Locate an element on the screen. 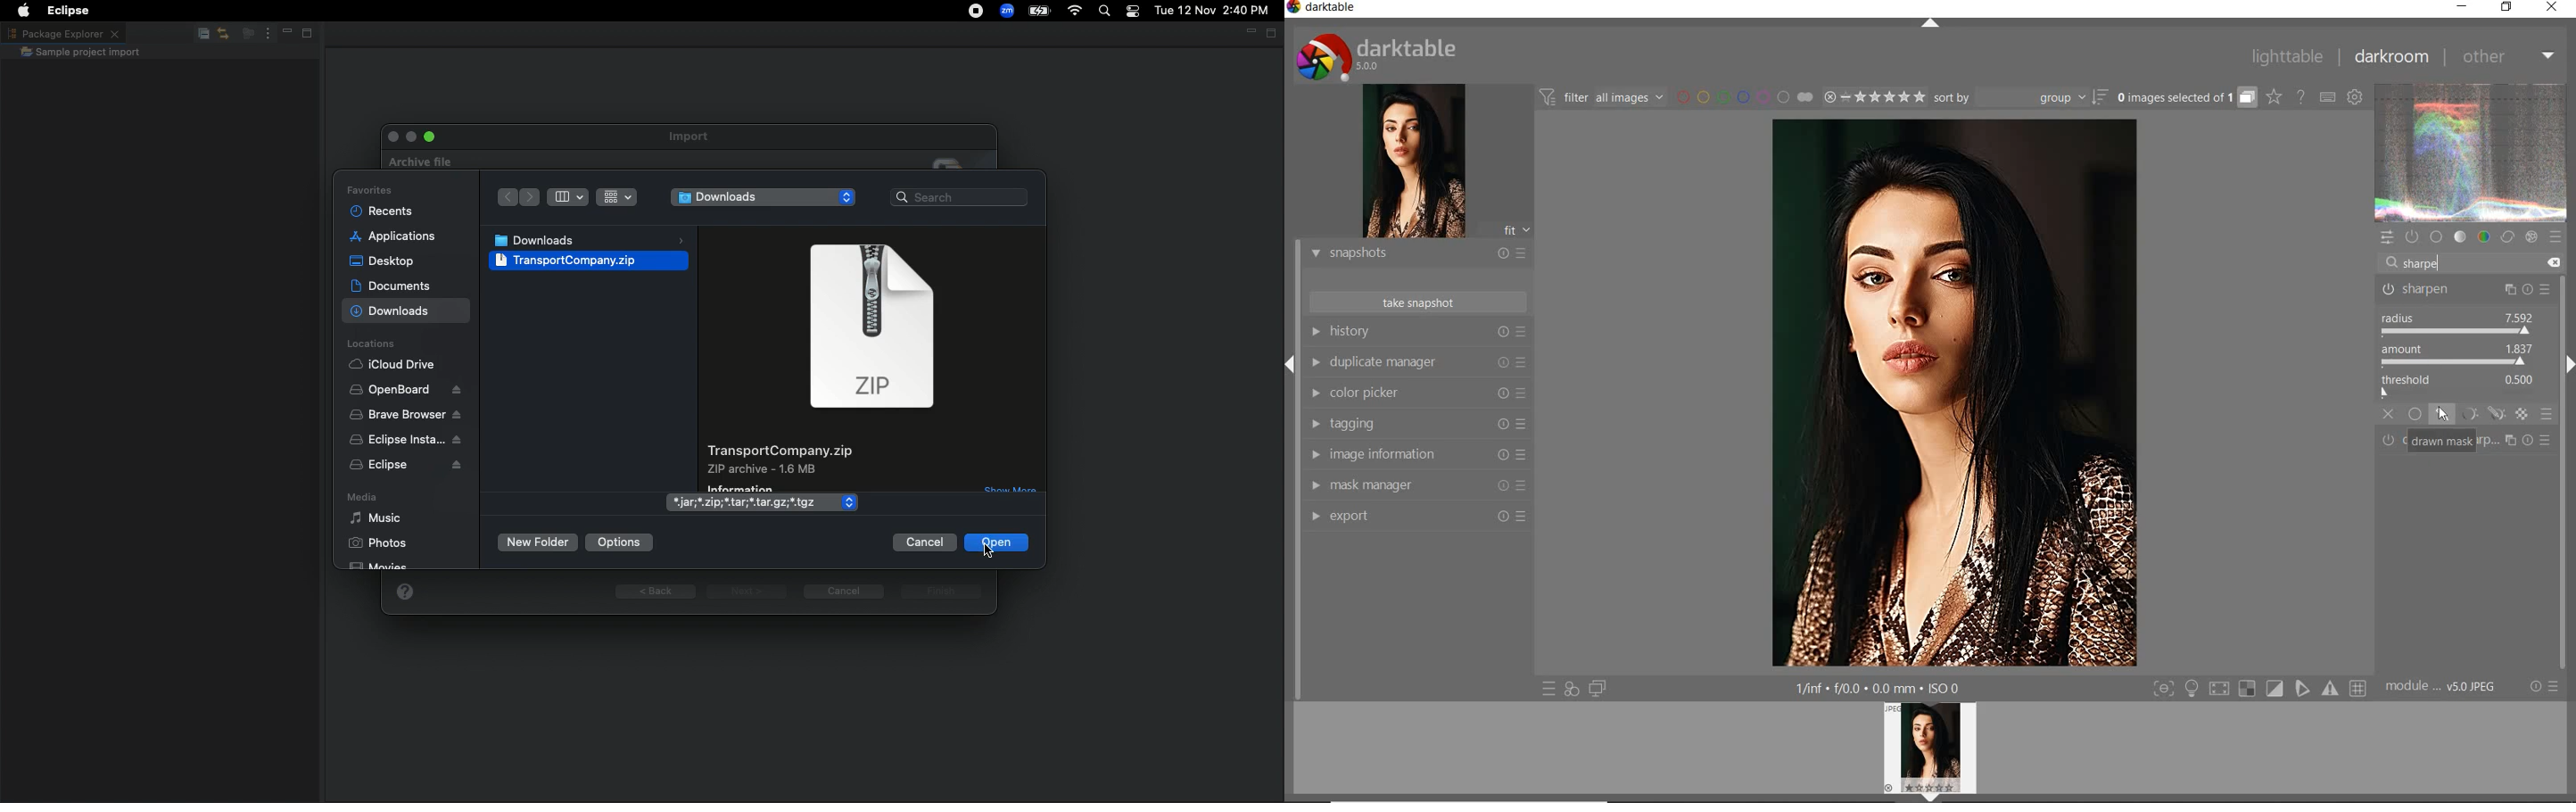 This screenshot has height=812, width=2576. other display information is located at coordinates (1882, 689).